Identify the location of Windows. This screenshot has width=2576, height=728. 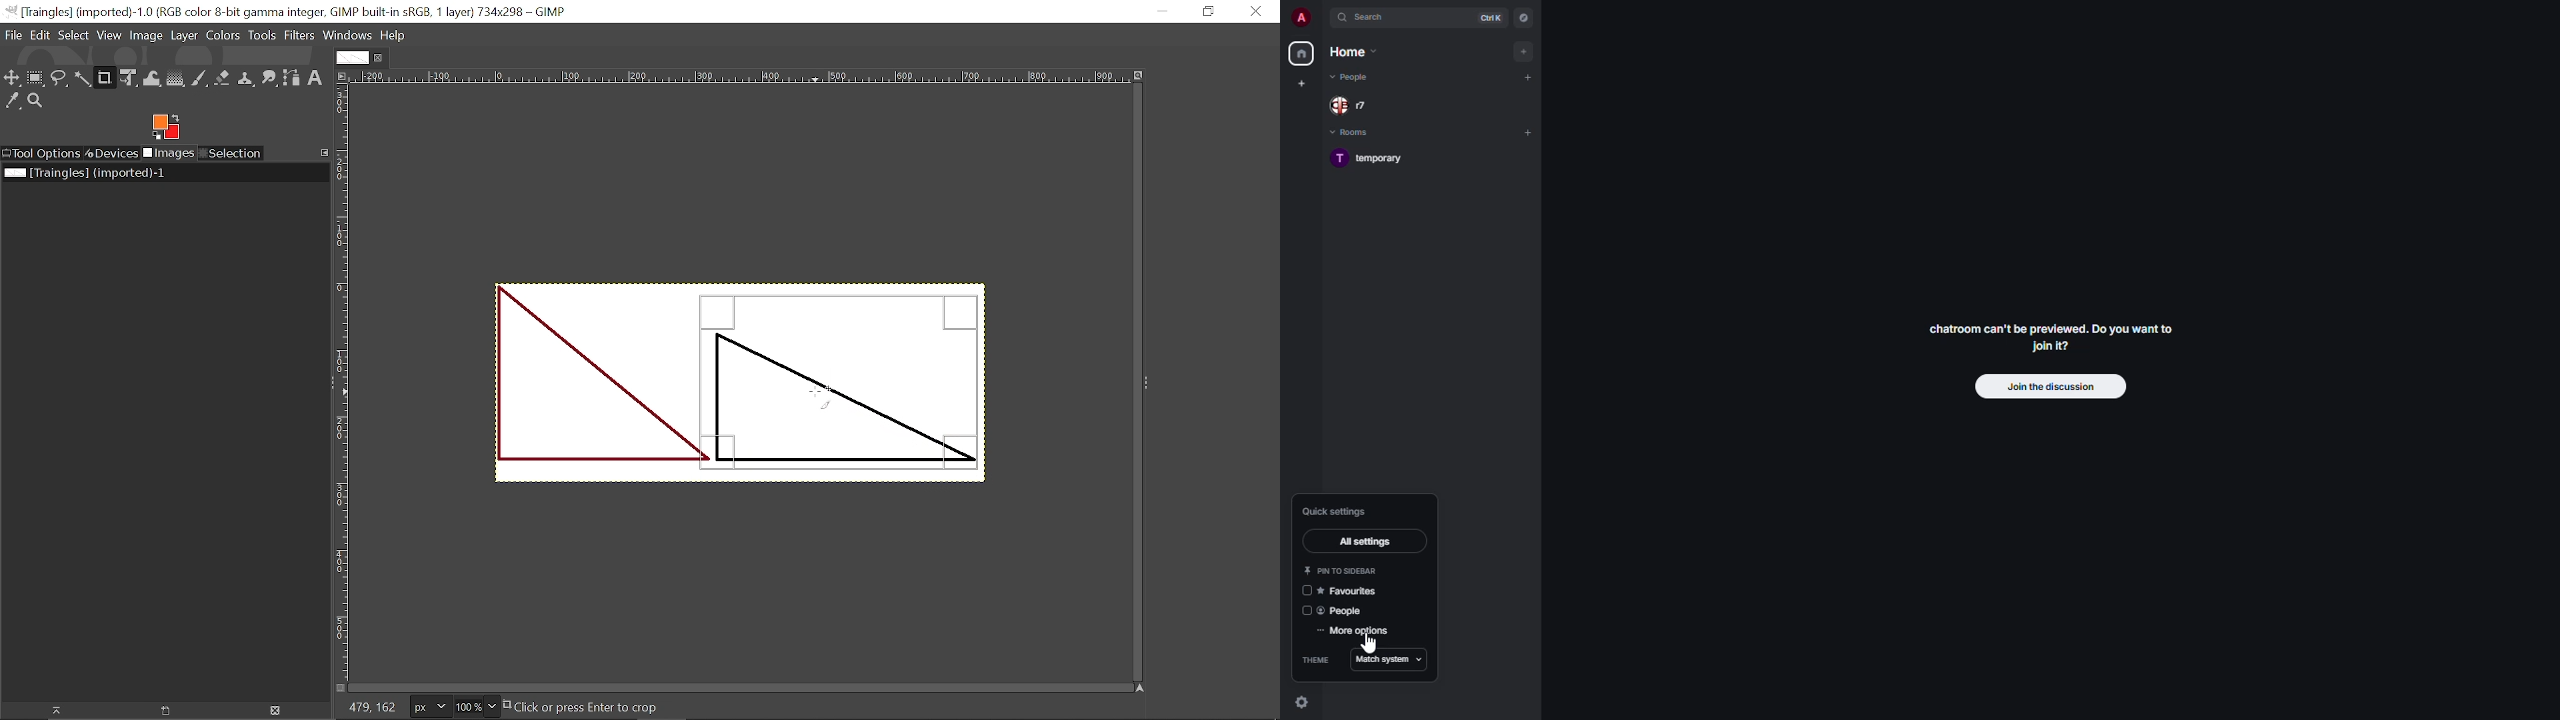
(347, 36).